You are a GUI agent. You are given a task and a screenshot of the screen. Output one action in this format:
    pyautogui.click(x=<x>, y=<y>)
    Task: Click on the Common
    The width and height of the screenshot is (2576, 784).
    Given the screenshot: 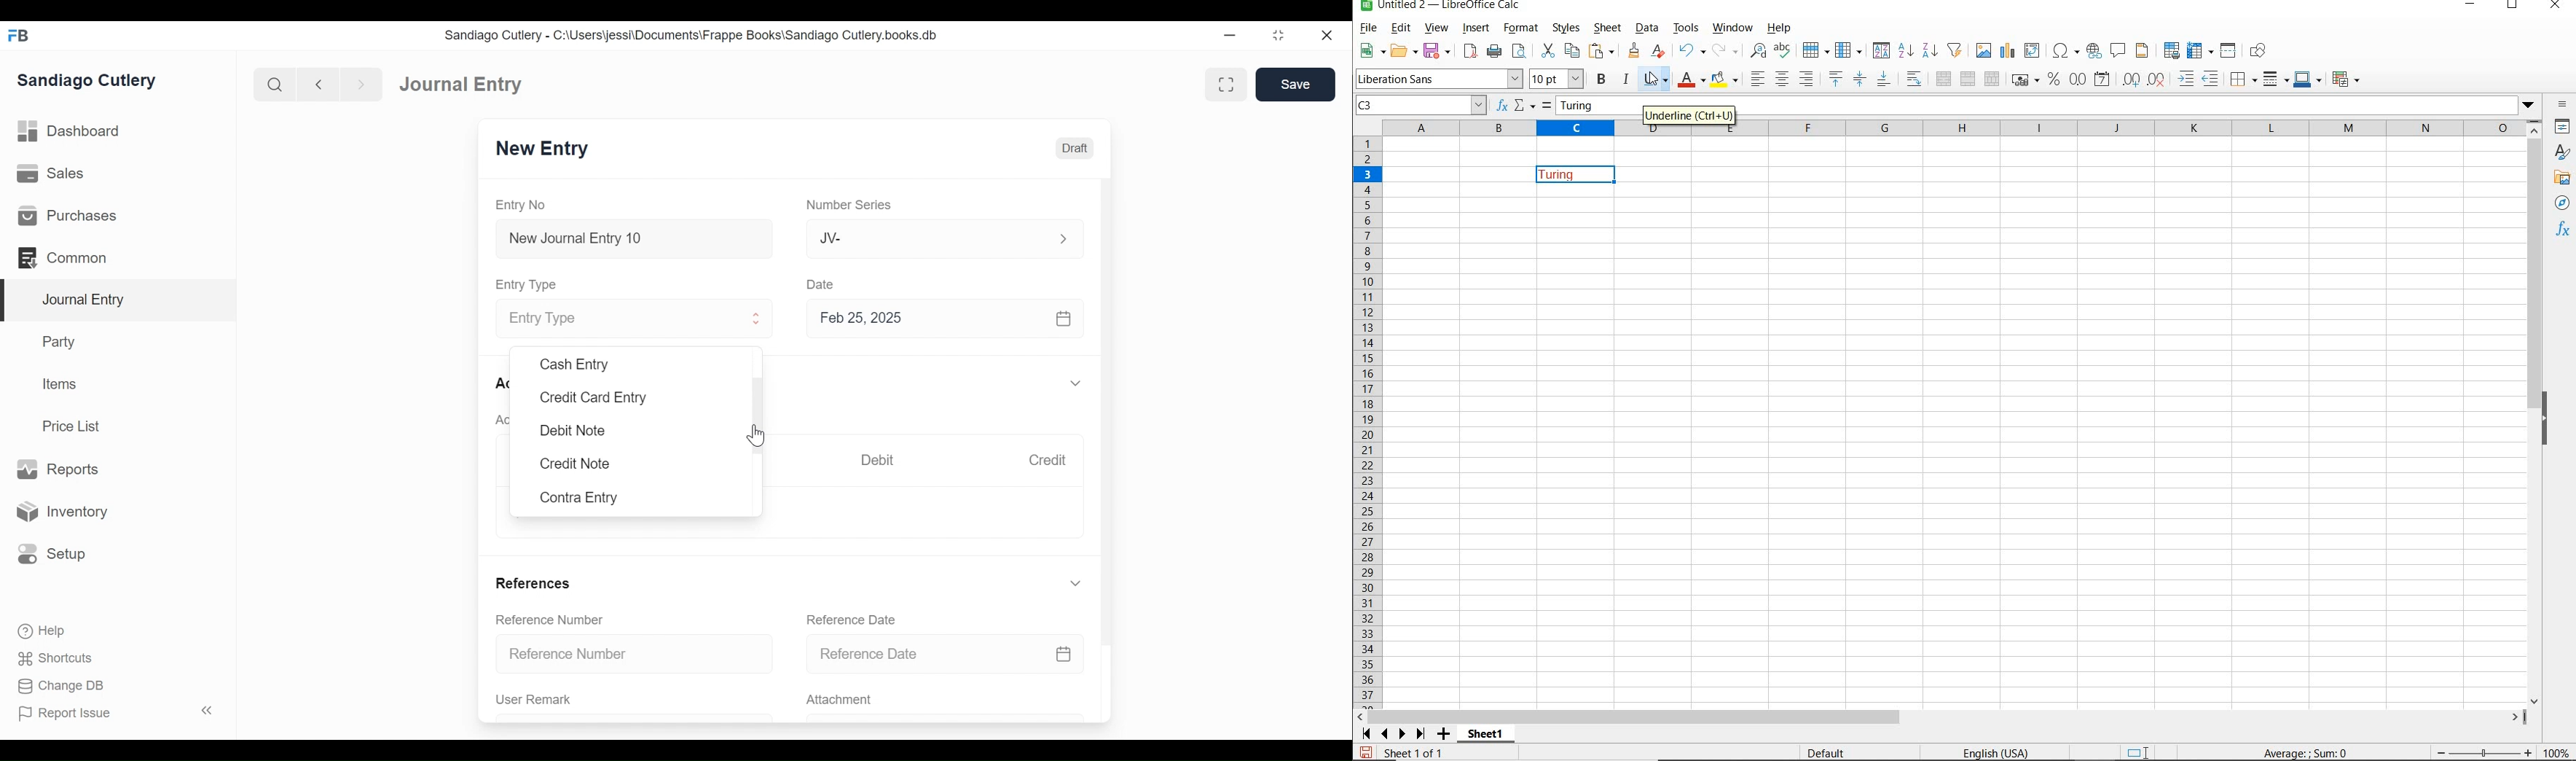 What is the action you would take?
    pyautogui.click(x=63, y=256)
    